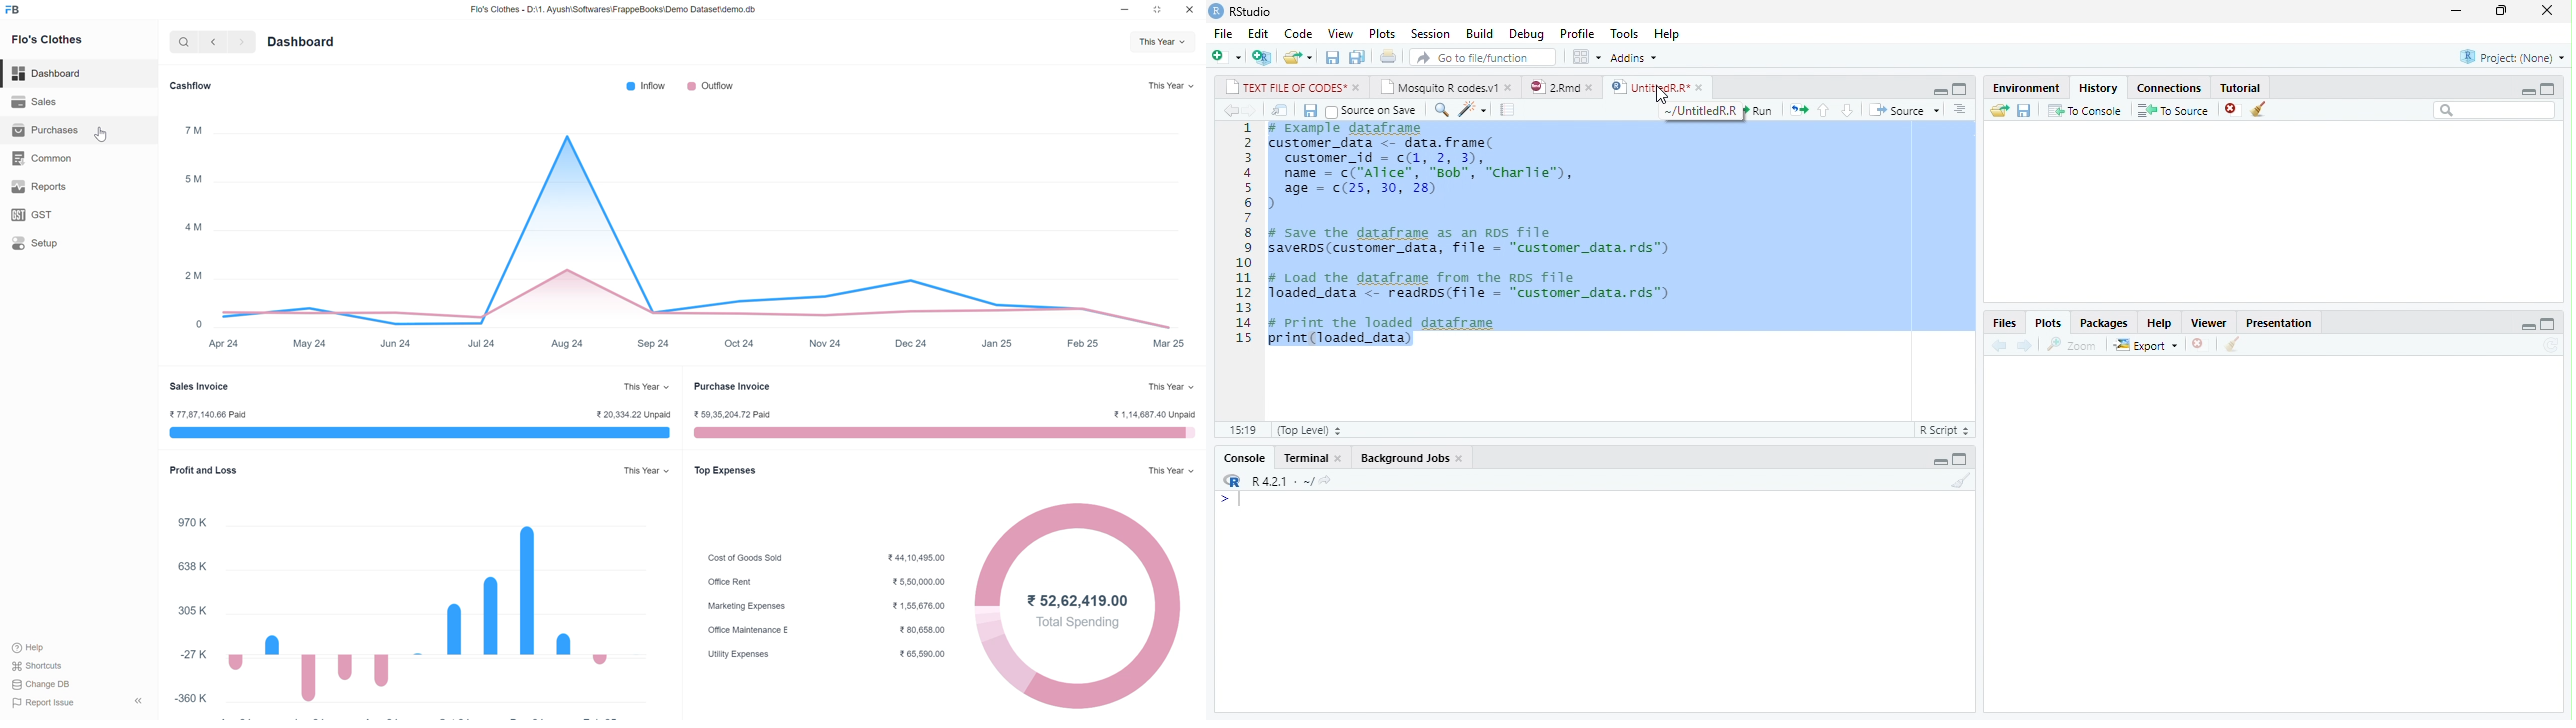  I want to click on Help, so click(2159, 324).